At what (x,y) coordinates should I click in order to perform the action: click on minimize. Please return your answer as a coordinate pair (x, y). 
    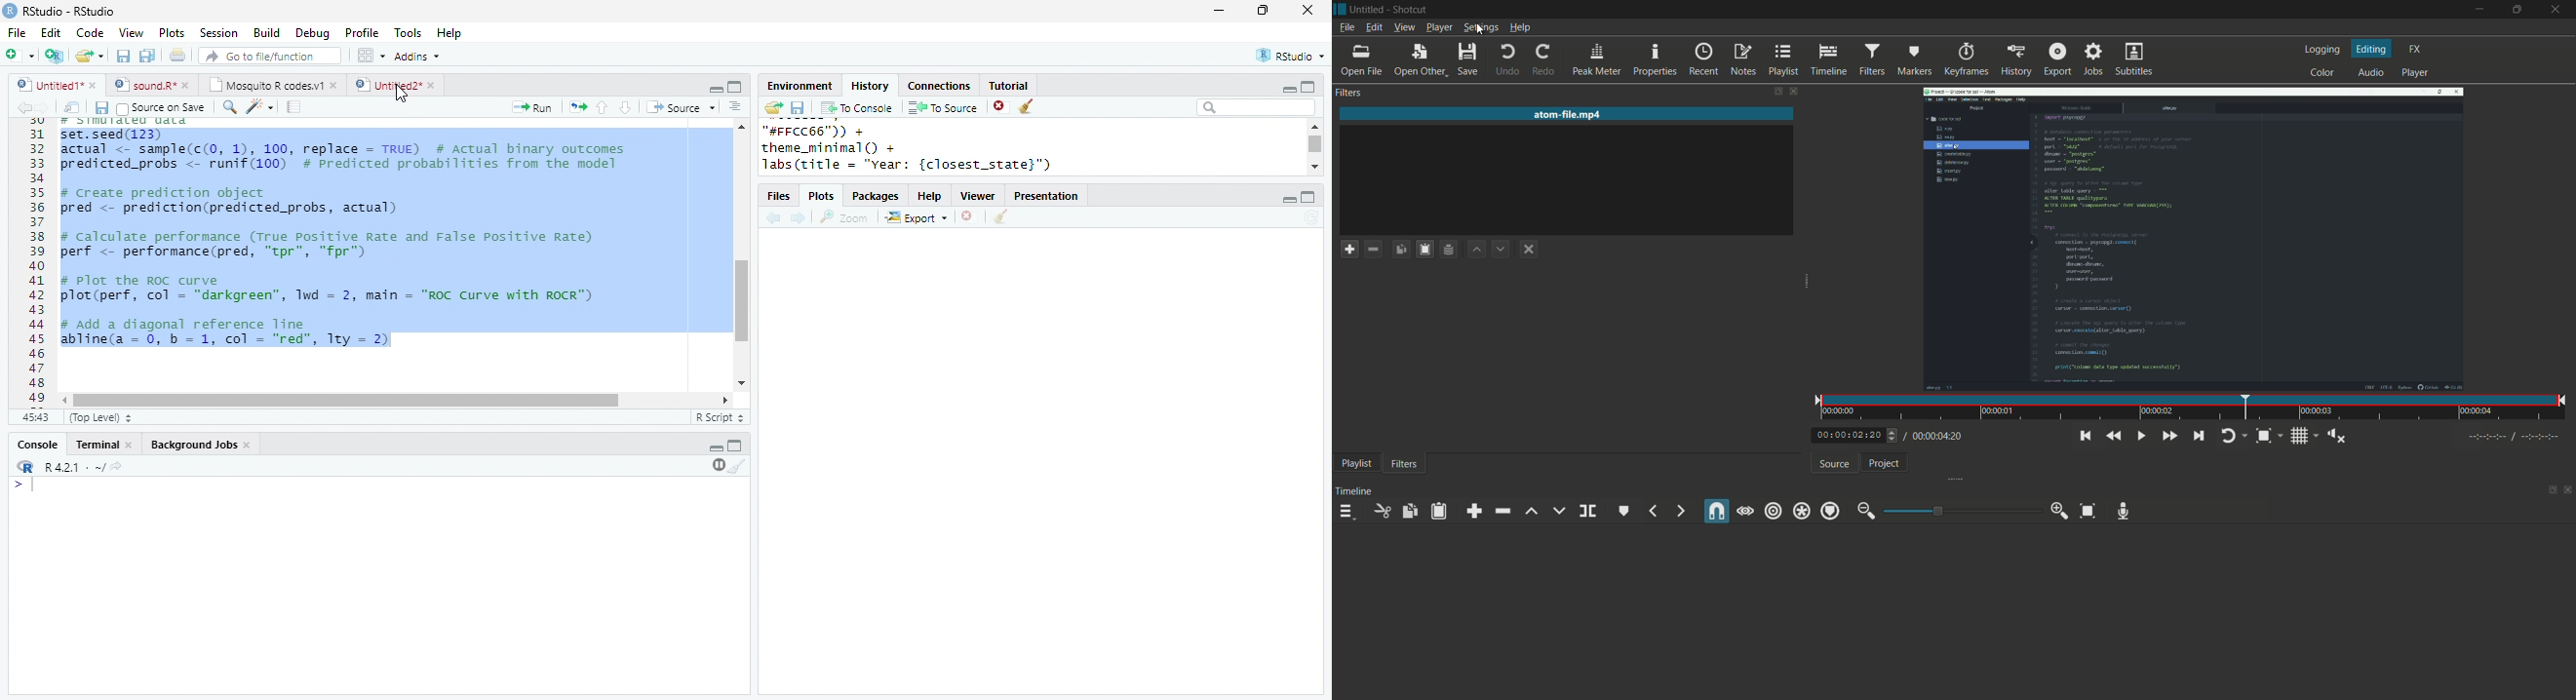
    Looking at the image, I should click on (716, 88).